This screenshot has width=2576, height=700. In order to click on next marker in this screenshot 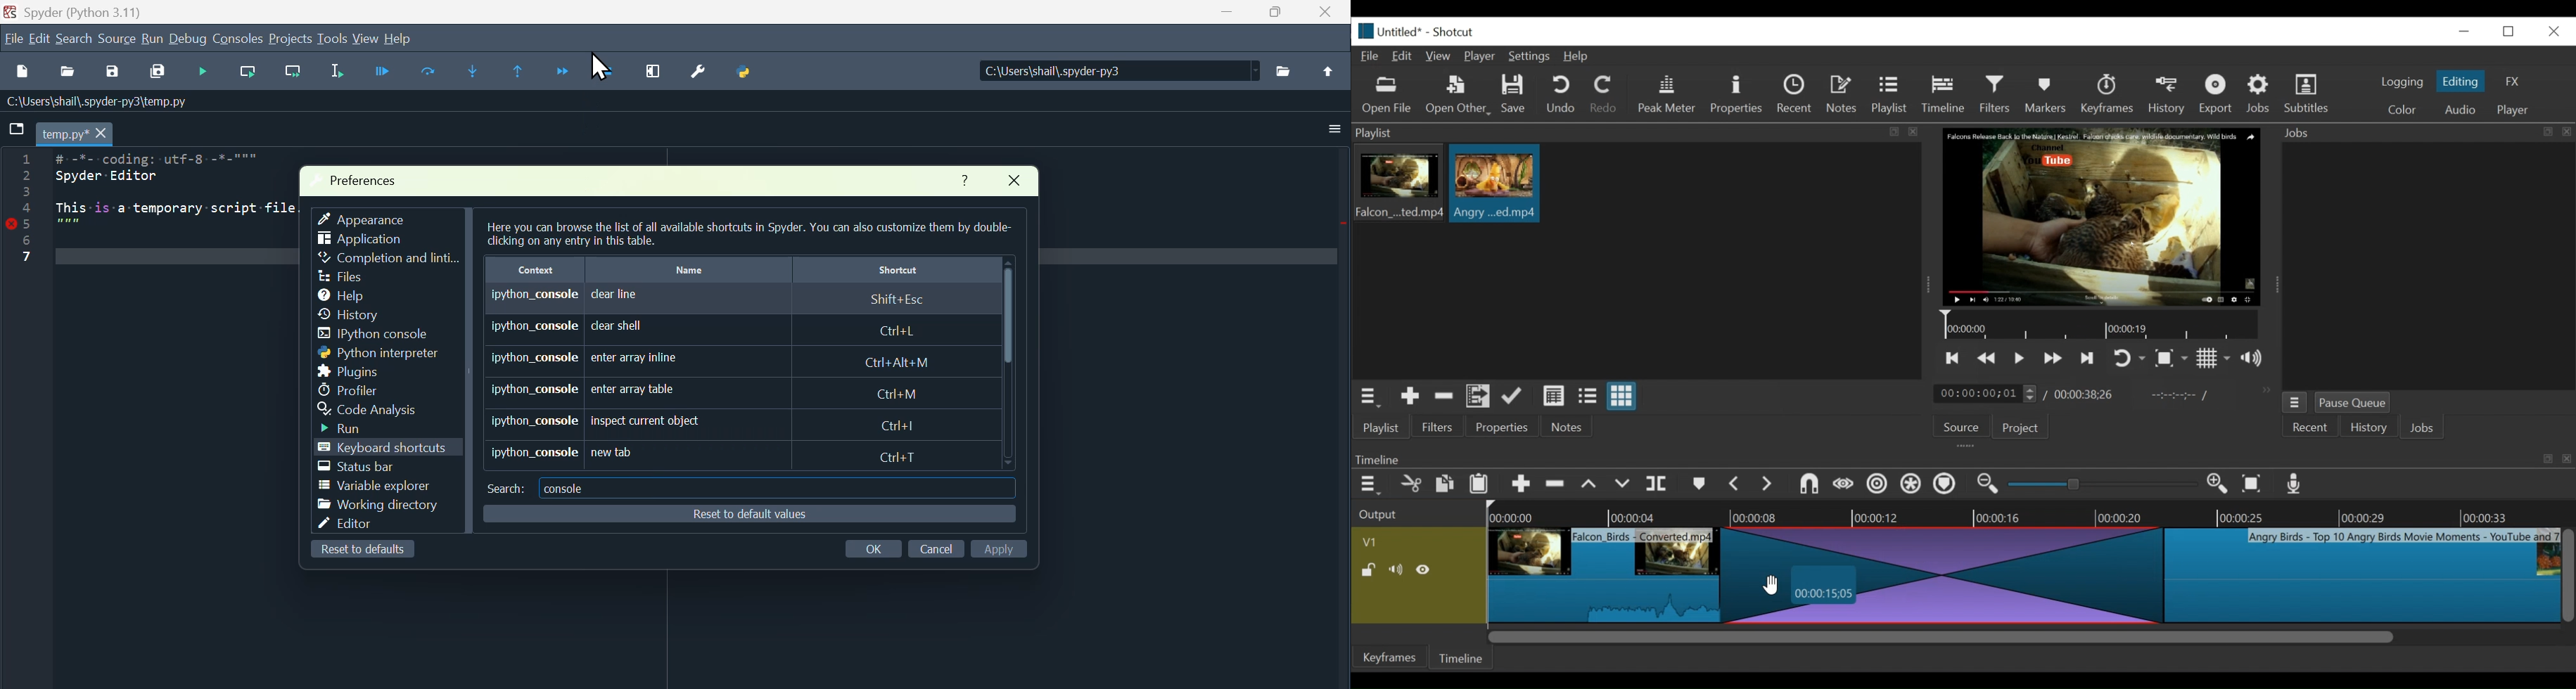, I will do `click(1769, 485)`.